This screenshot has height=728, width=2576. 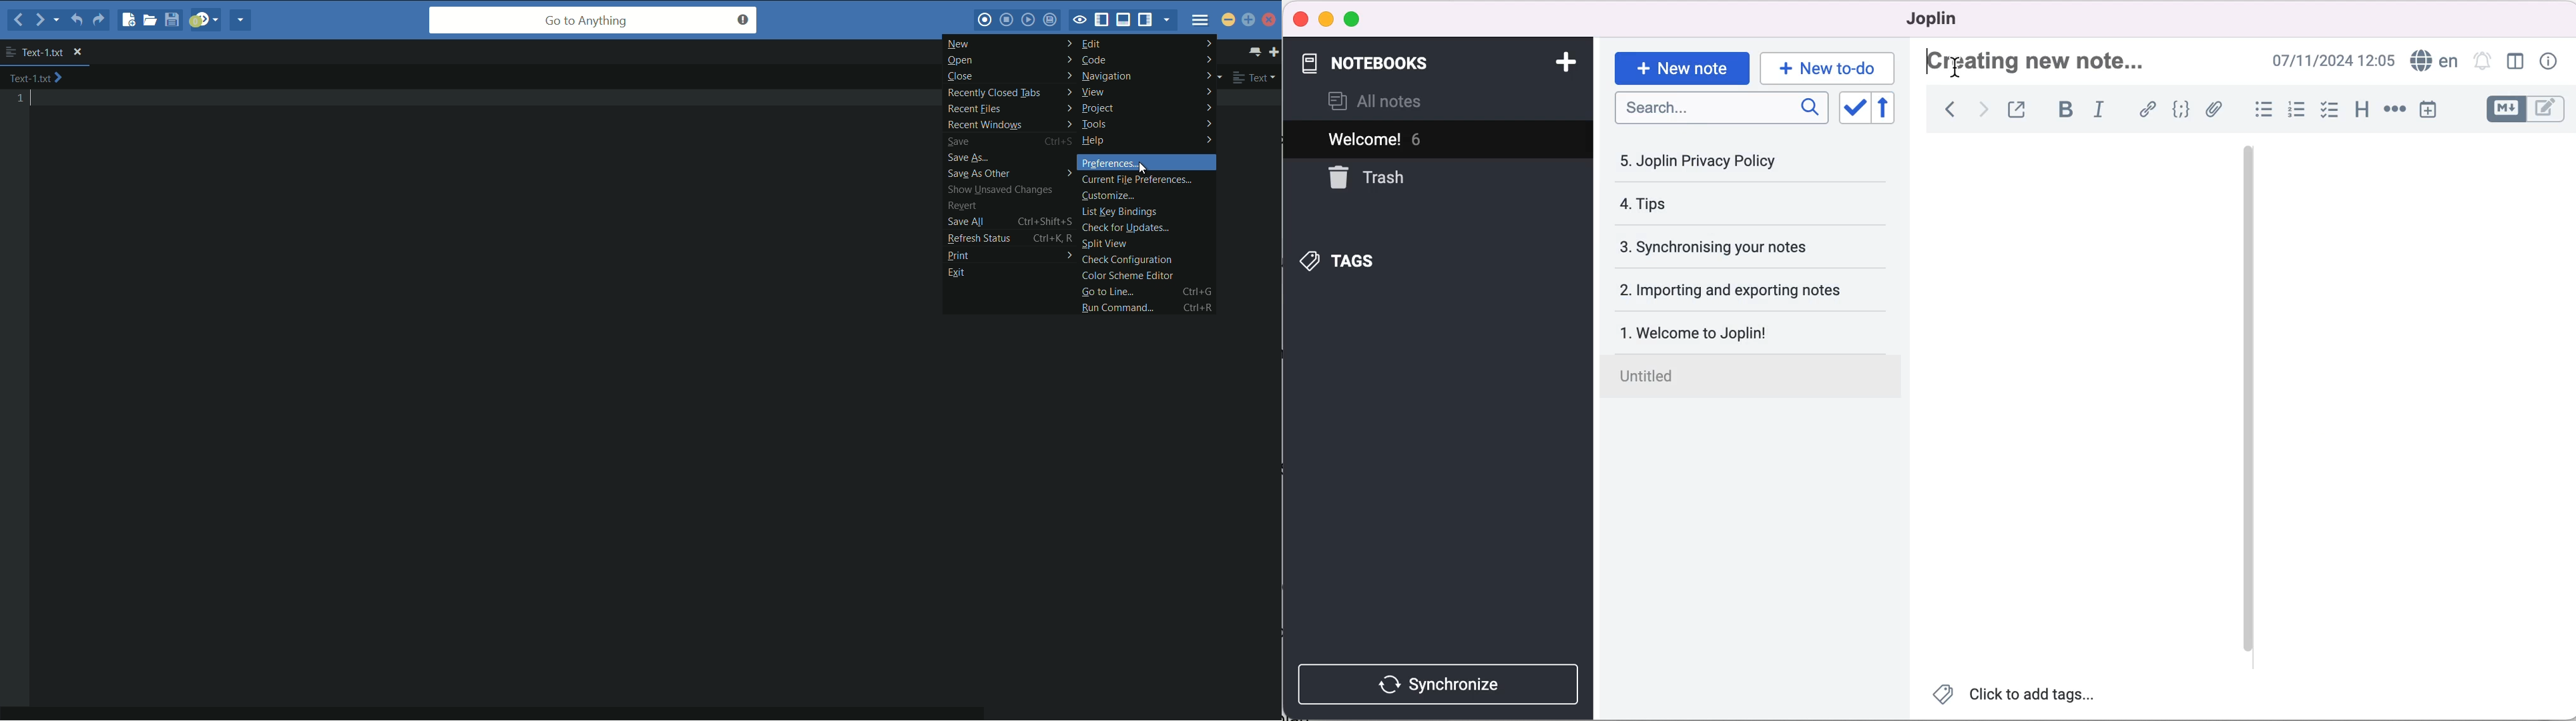 What do you see at coordinates (2550, 63) in the screenshot?
I see `note properties` at bounding box center [2550, 63].